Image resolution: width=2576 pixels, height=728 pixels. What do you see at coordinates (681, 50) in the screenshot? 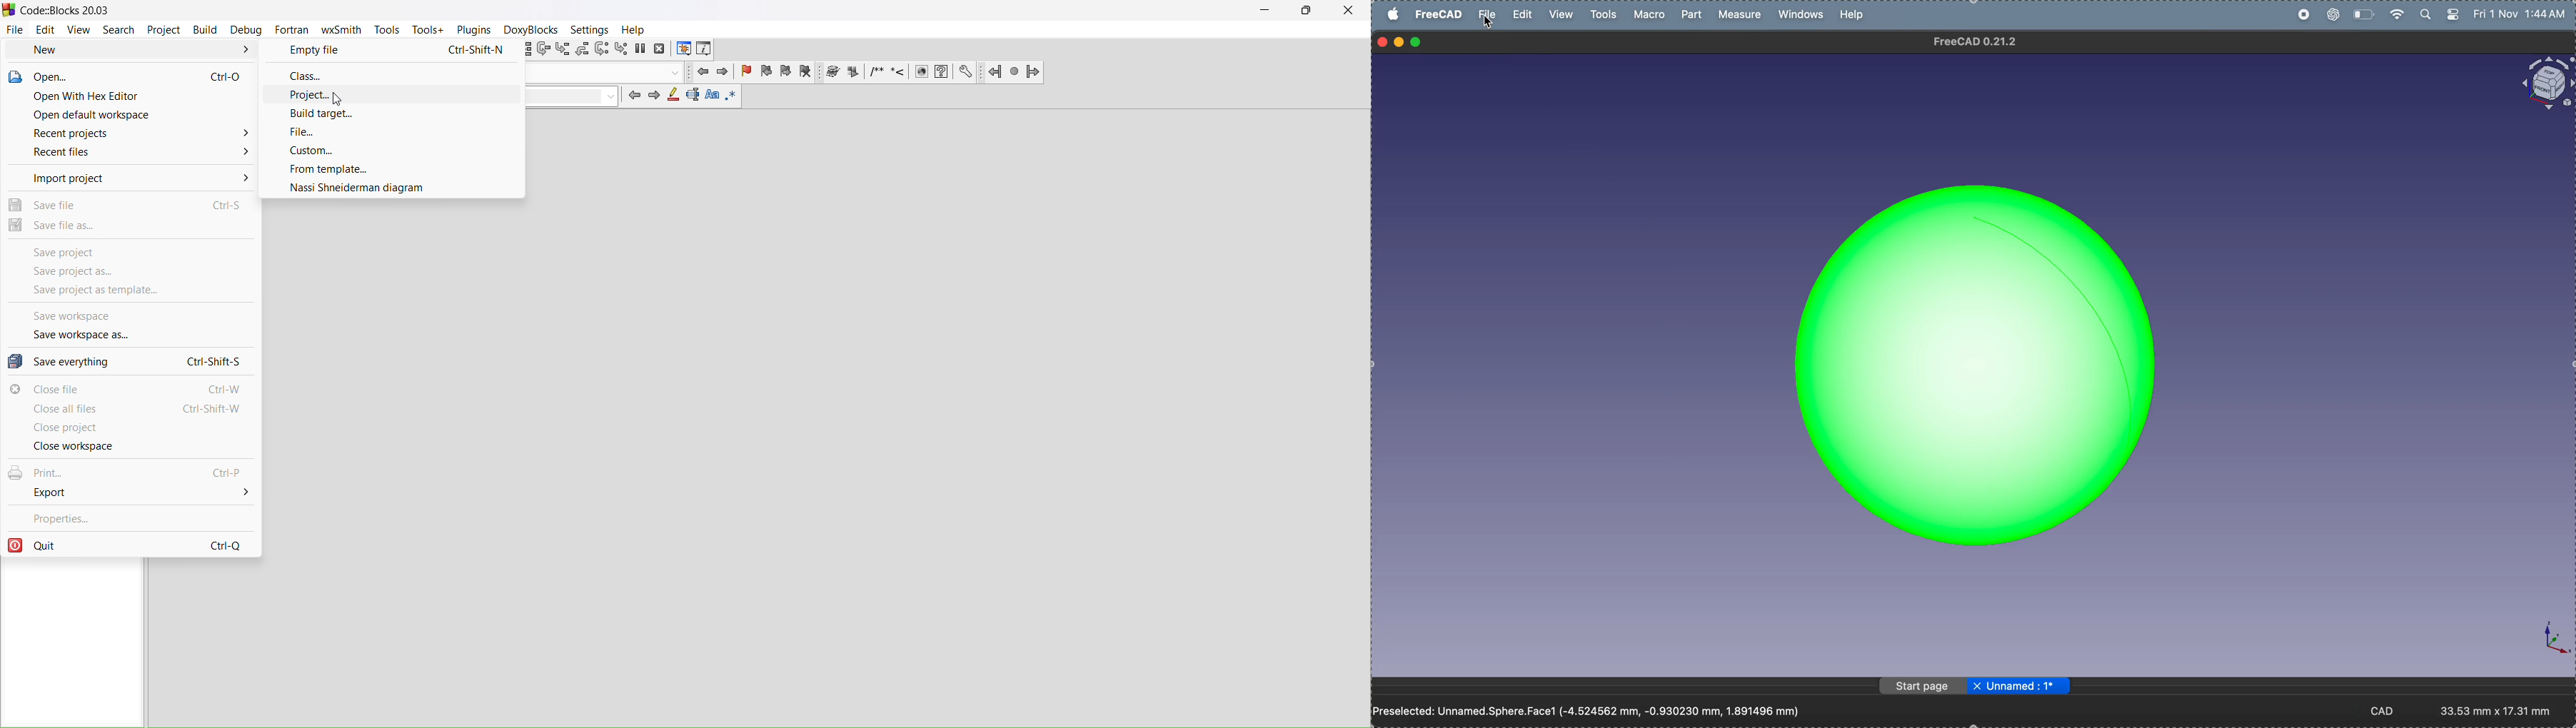
I see `debugging windows` at bounding box center [681, 50].